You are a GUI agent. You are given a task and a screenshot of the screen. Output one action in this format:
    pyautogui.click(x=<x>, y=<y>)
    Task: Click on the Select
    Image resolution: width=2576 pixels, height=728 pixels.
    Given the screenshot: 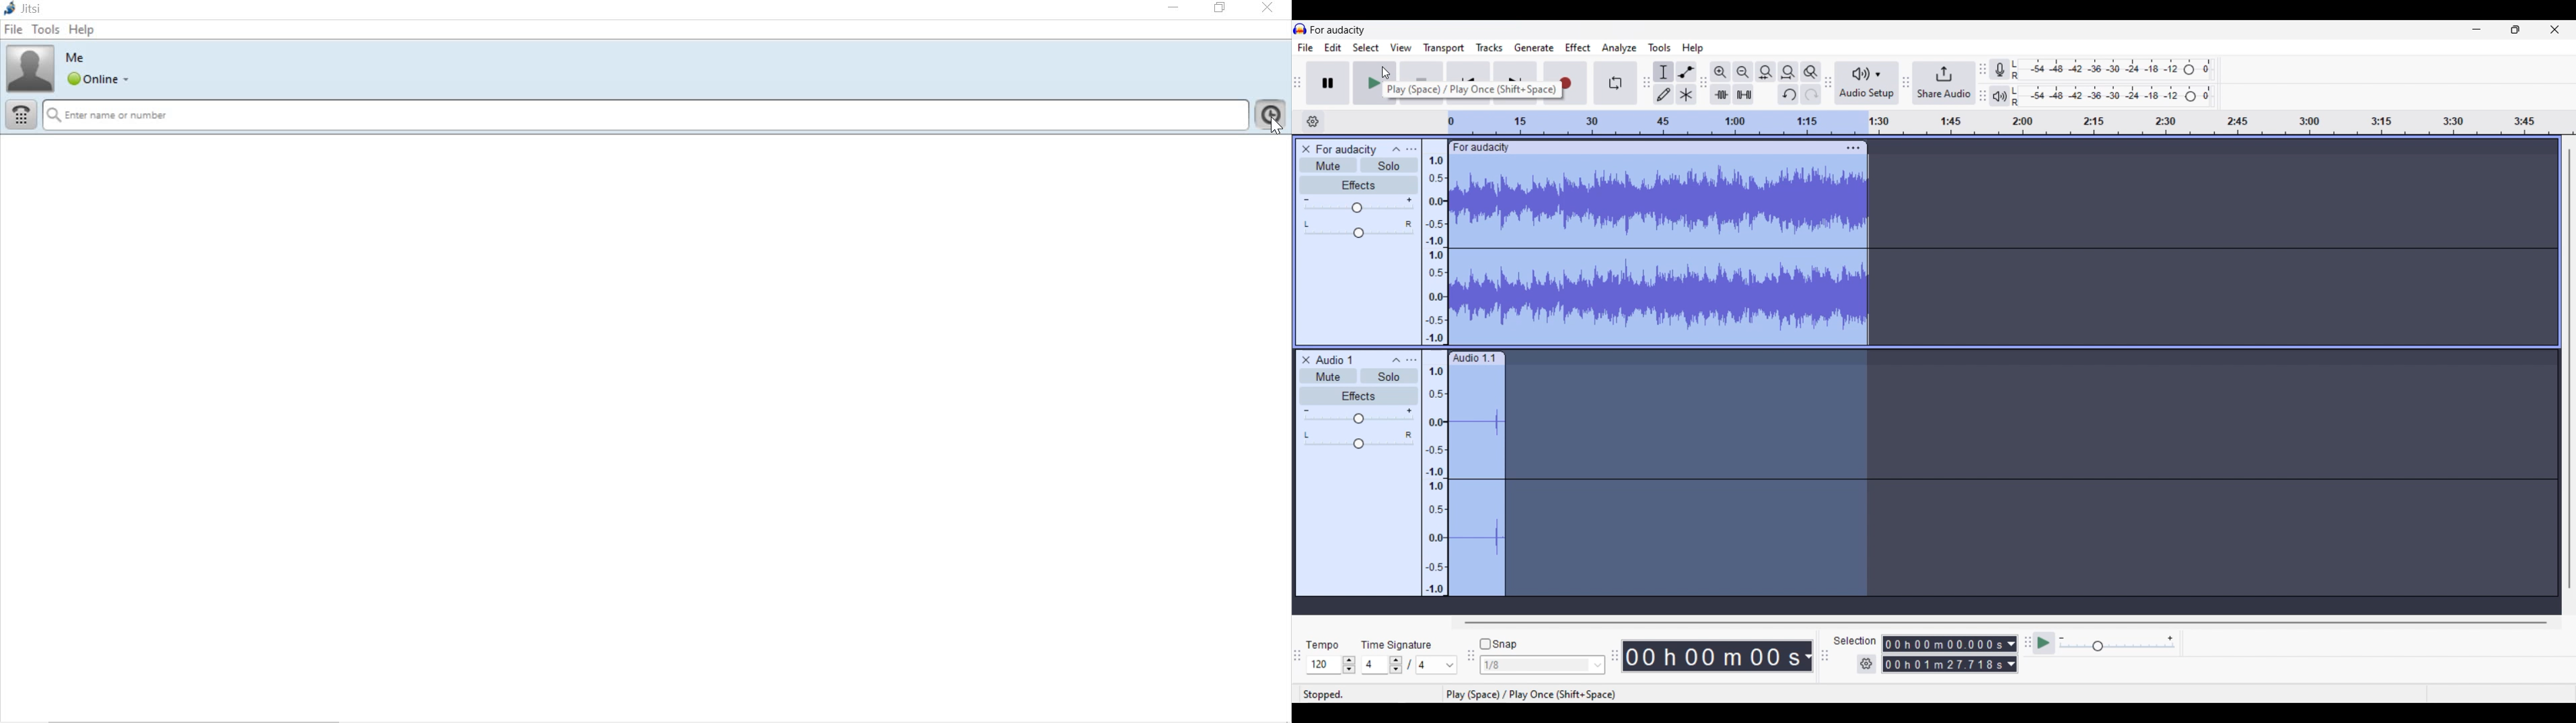 What is the action you would take?
    pyautogui.click(x=1366, y=47)
    